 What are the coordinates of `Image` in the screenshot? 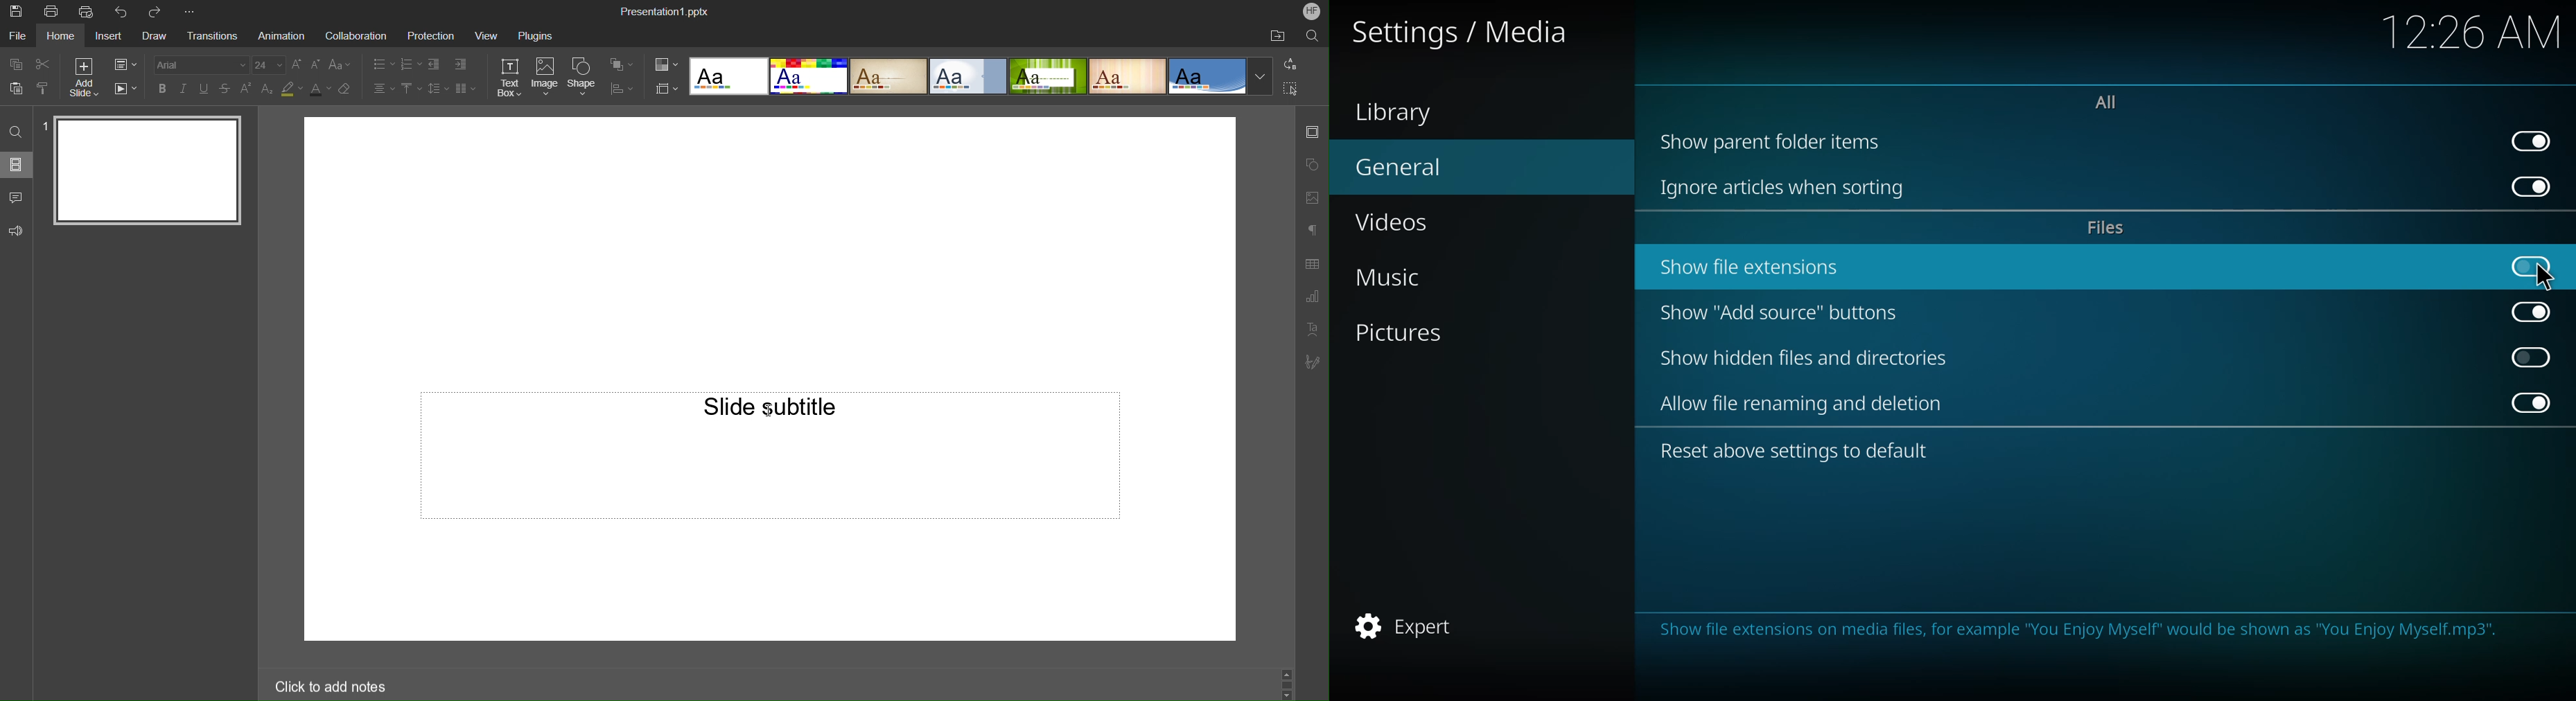 It's located at (544, 78).